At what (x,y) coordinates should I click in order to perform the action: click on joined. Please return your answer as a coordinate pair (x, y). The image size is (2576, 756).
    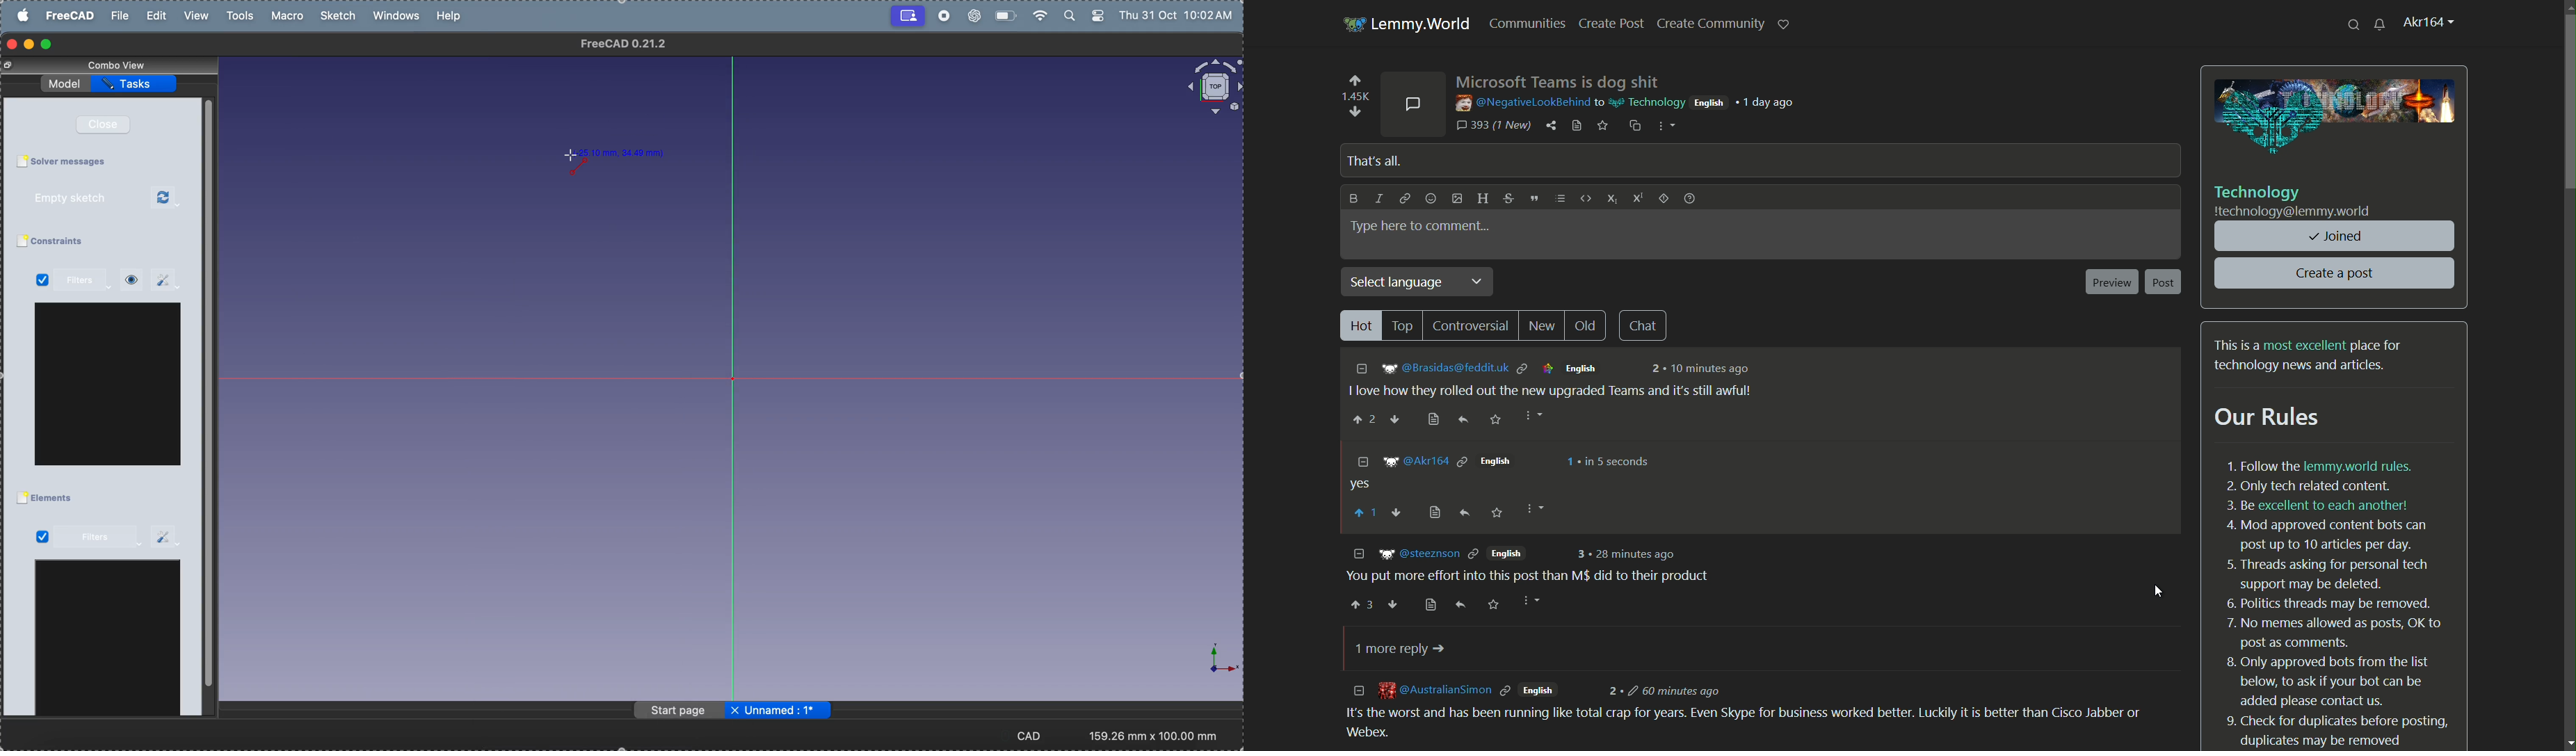
    Looking at the image, I should click on (2336, 236).